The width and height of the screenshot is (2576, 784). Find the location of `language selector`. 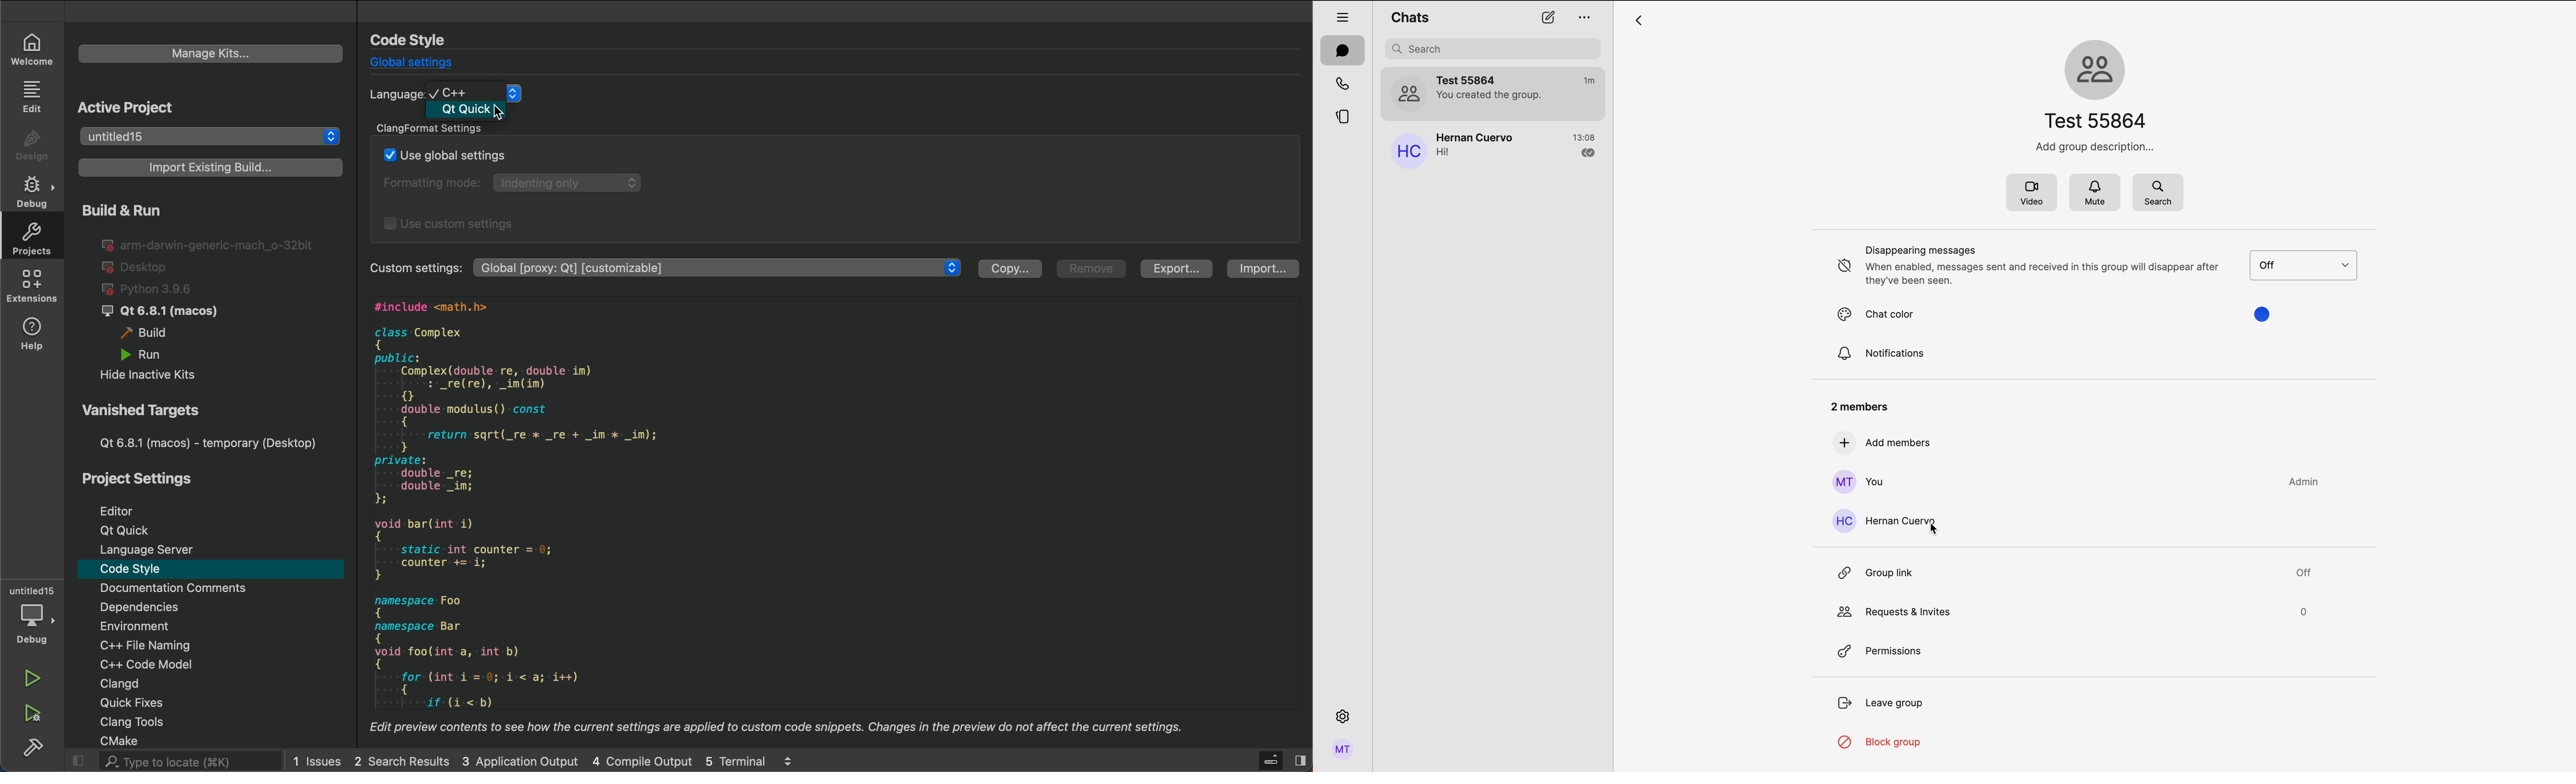

language selector is located at coordinates (488, 93).